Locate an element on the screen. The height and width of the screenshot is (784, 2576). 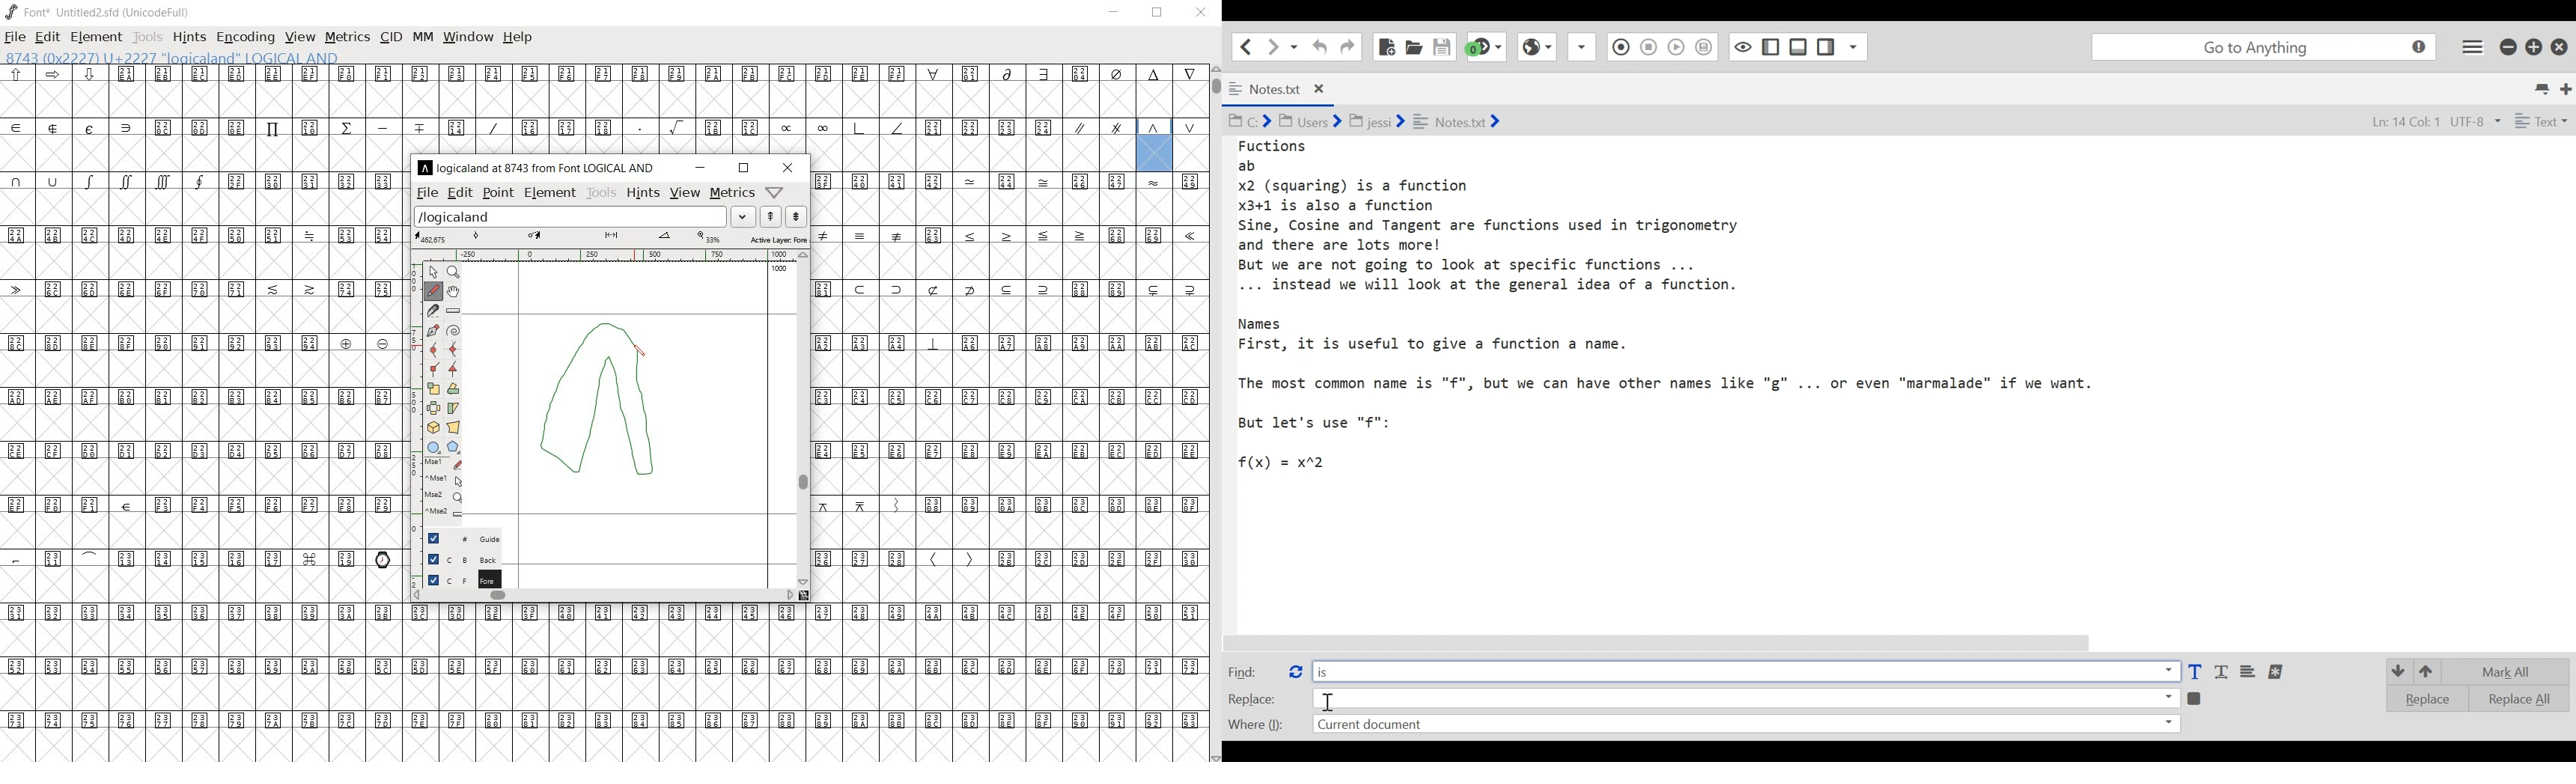
glyph characters is located at coordinates (202, 414).